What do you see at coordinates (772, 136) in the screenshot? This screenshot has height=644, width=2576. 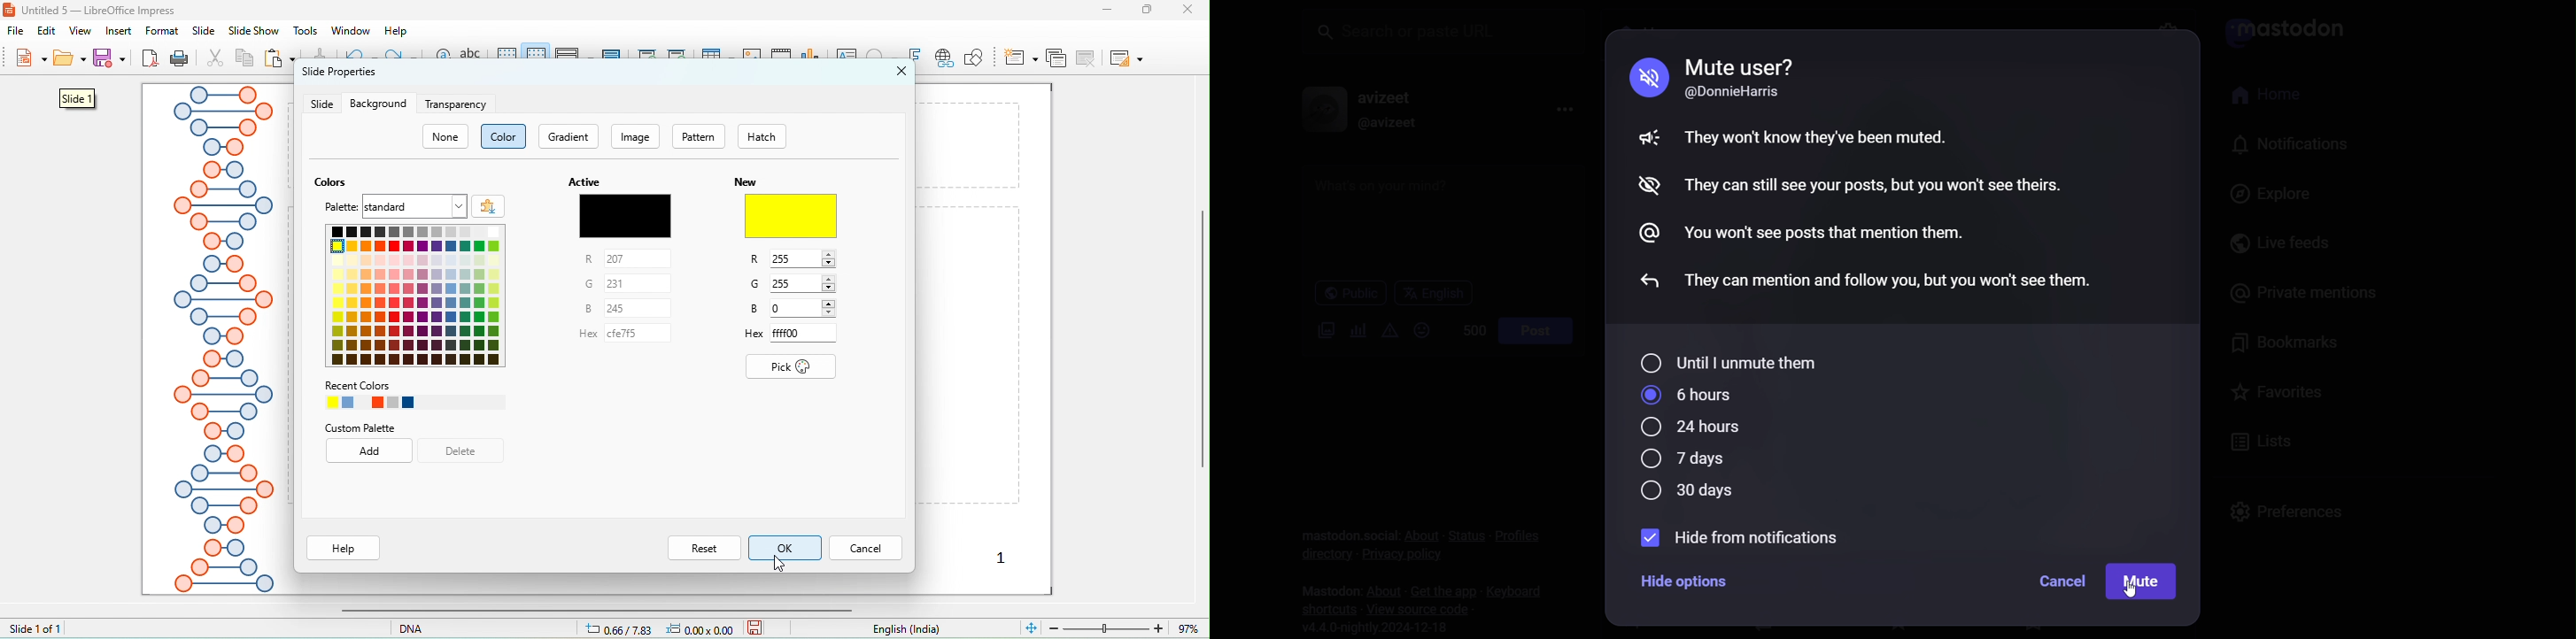 I see `hatch` at bounding box center [772, 136].